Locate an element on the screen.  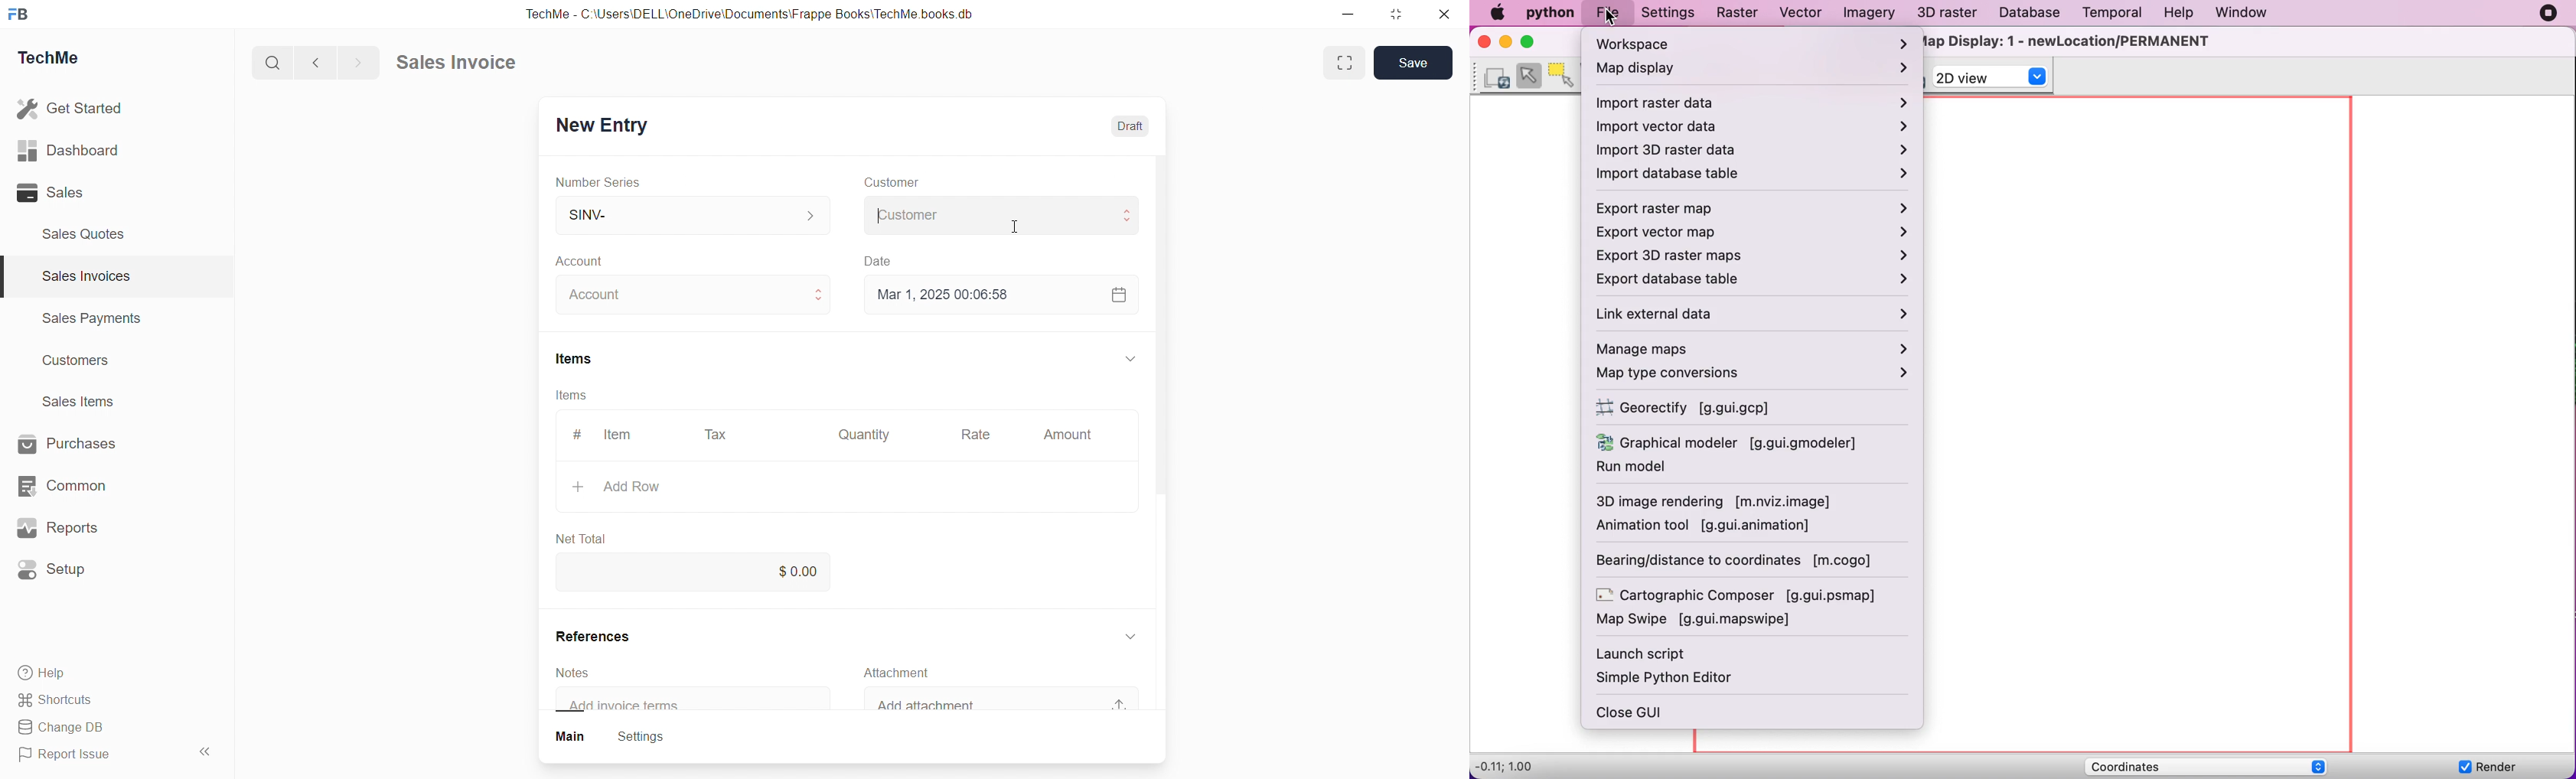
Search buton is located at coordinates (275, 63).